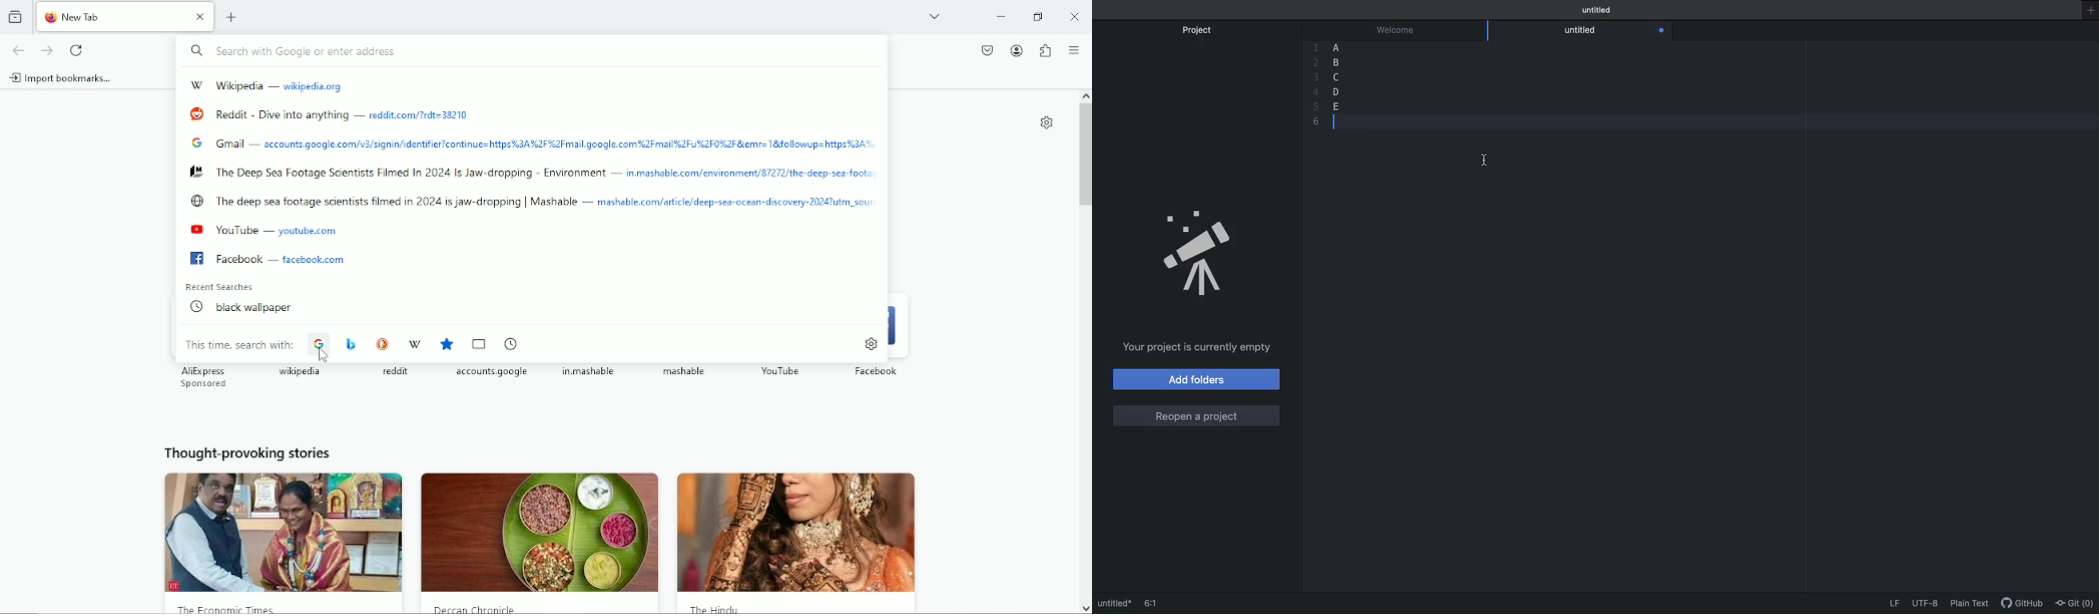 The width and height of the screenshot is (2100, 616). Describe the element at coordinates (1047, 49) in the screenshot. I see `extensions` at that location.